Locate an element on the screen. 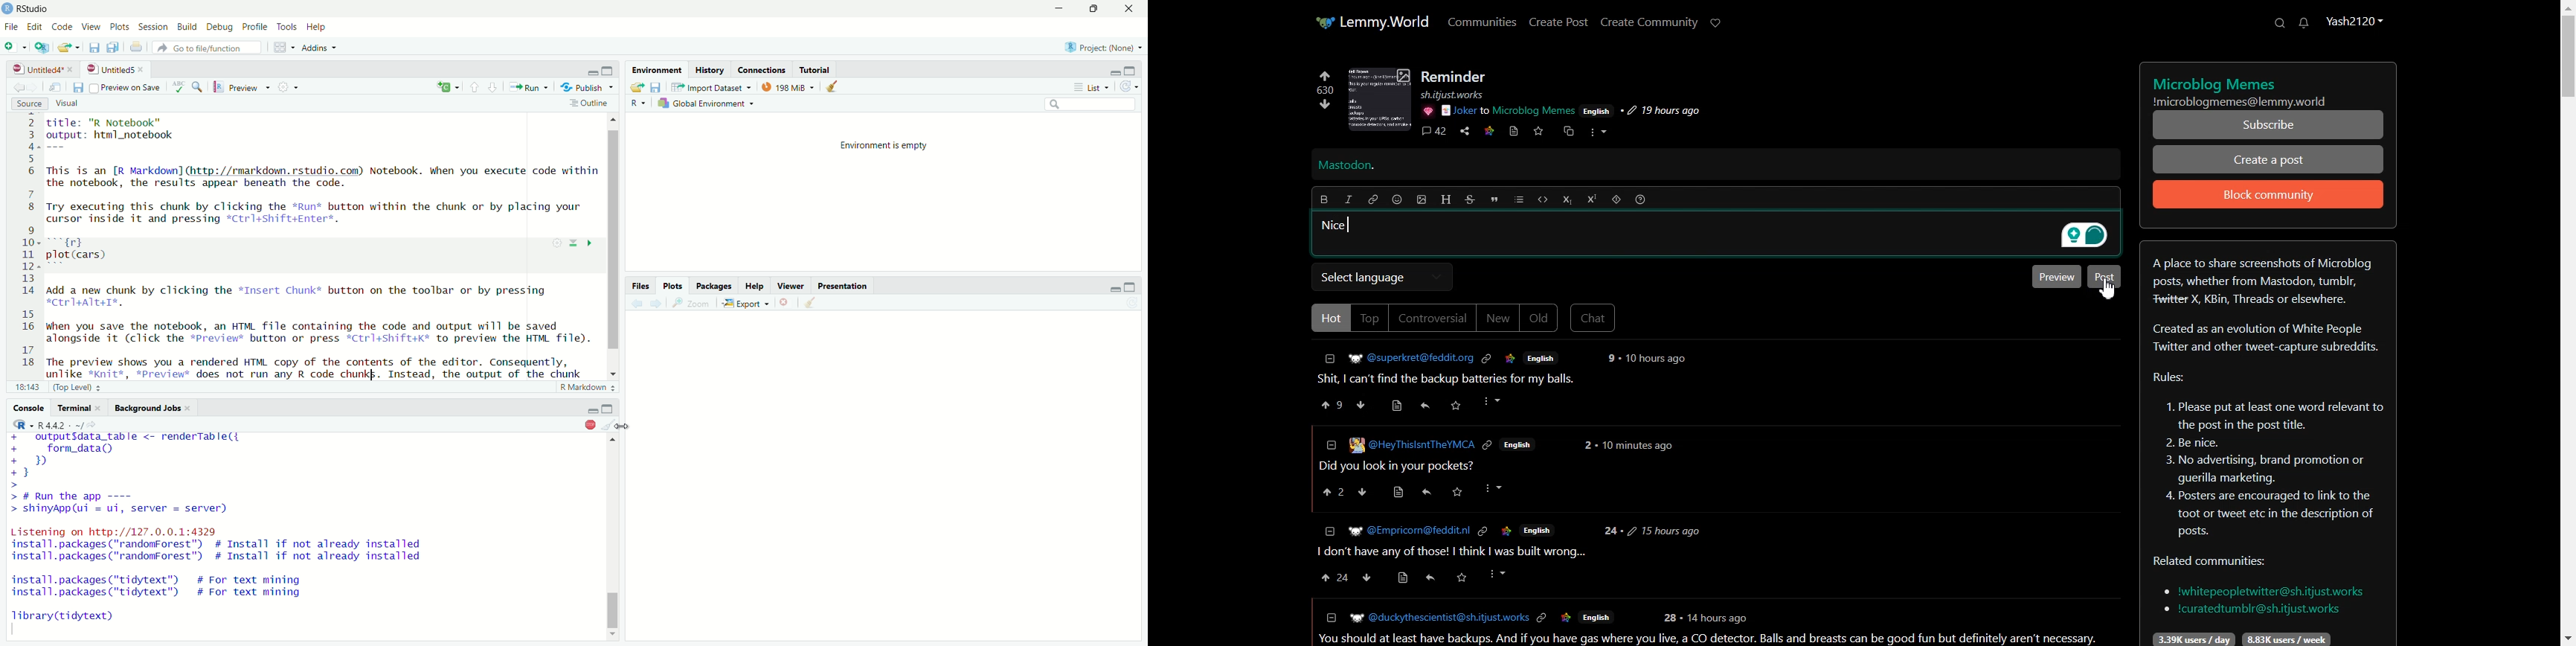 The width and height of the screenshot is (2576, 672). scrollbar up is located at coordinates (613, 120).